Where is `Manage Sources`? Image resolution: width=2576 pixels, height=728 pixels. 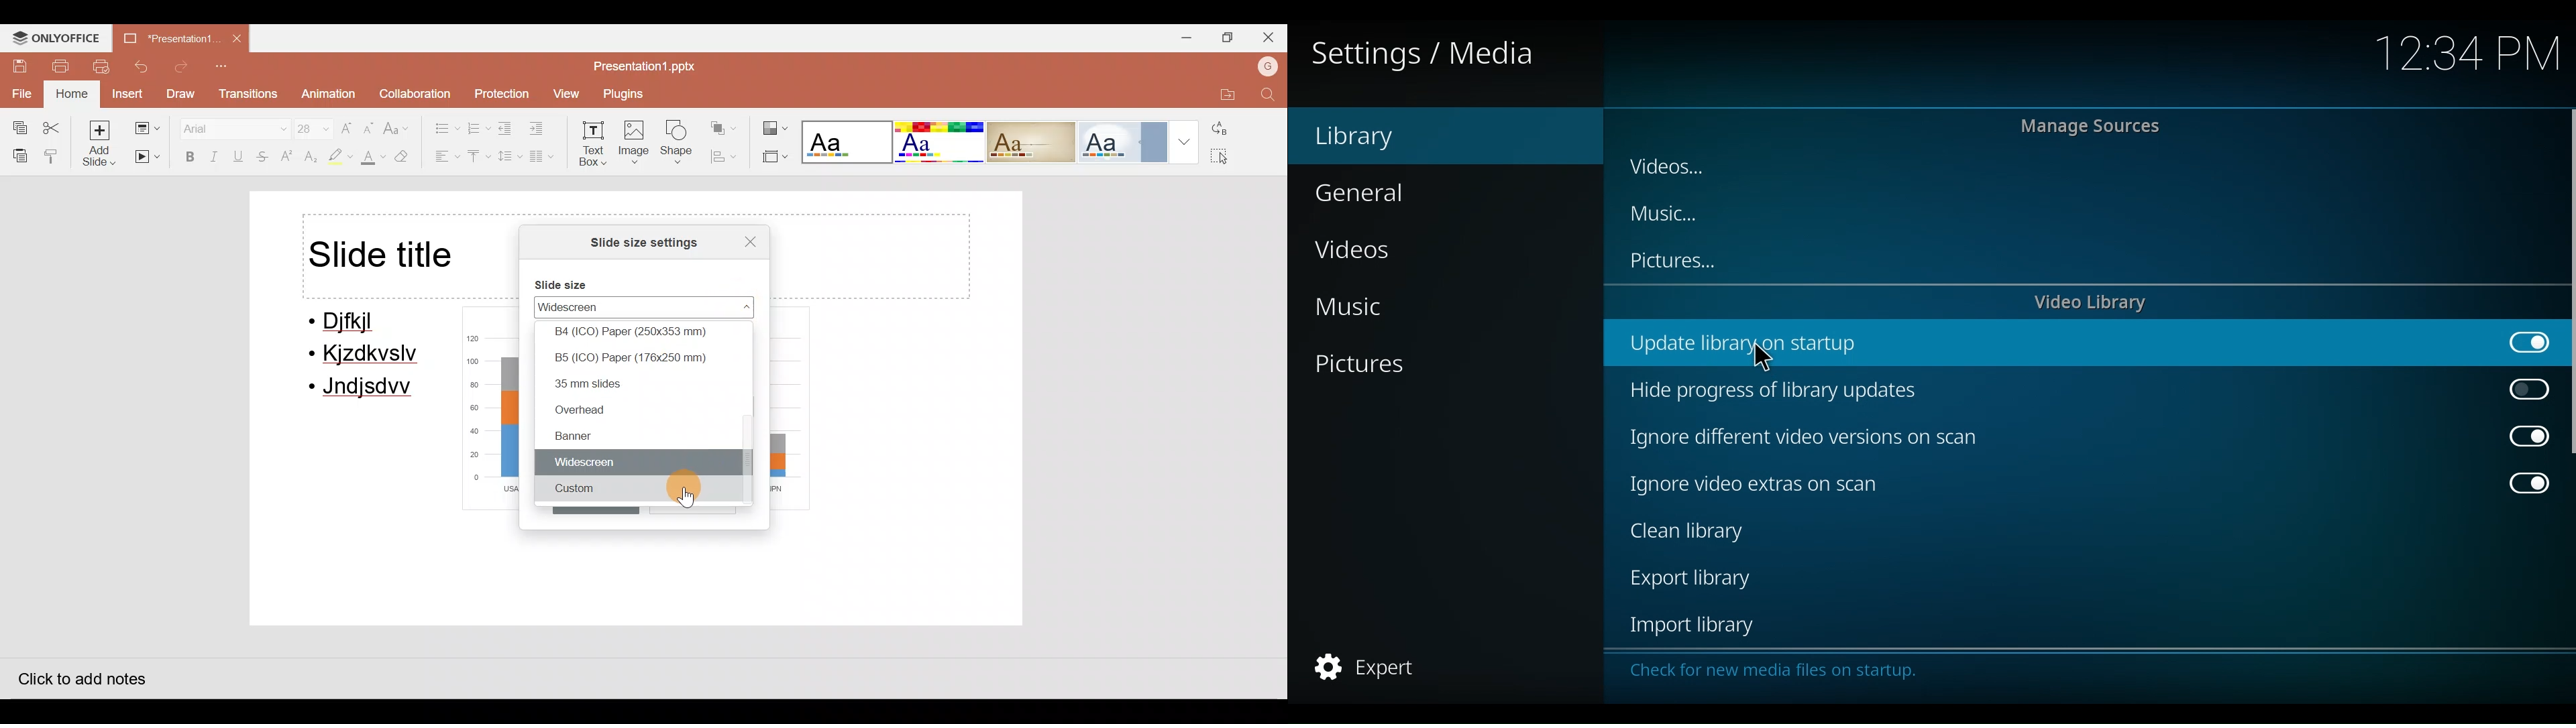 Manage Sources is located at coordinates (2083, 127).